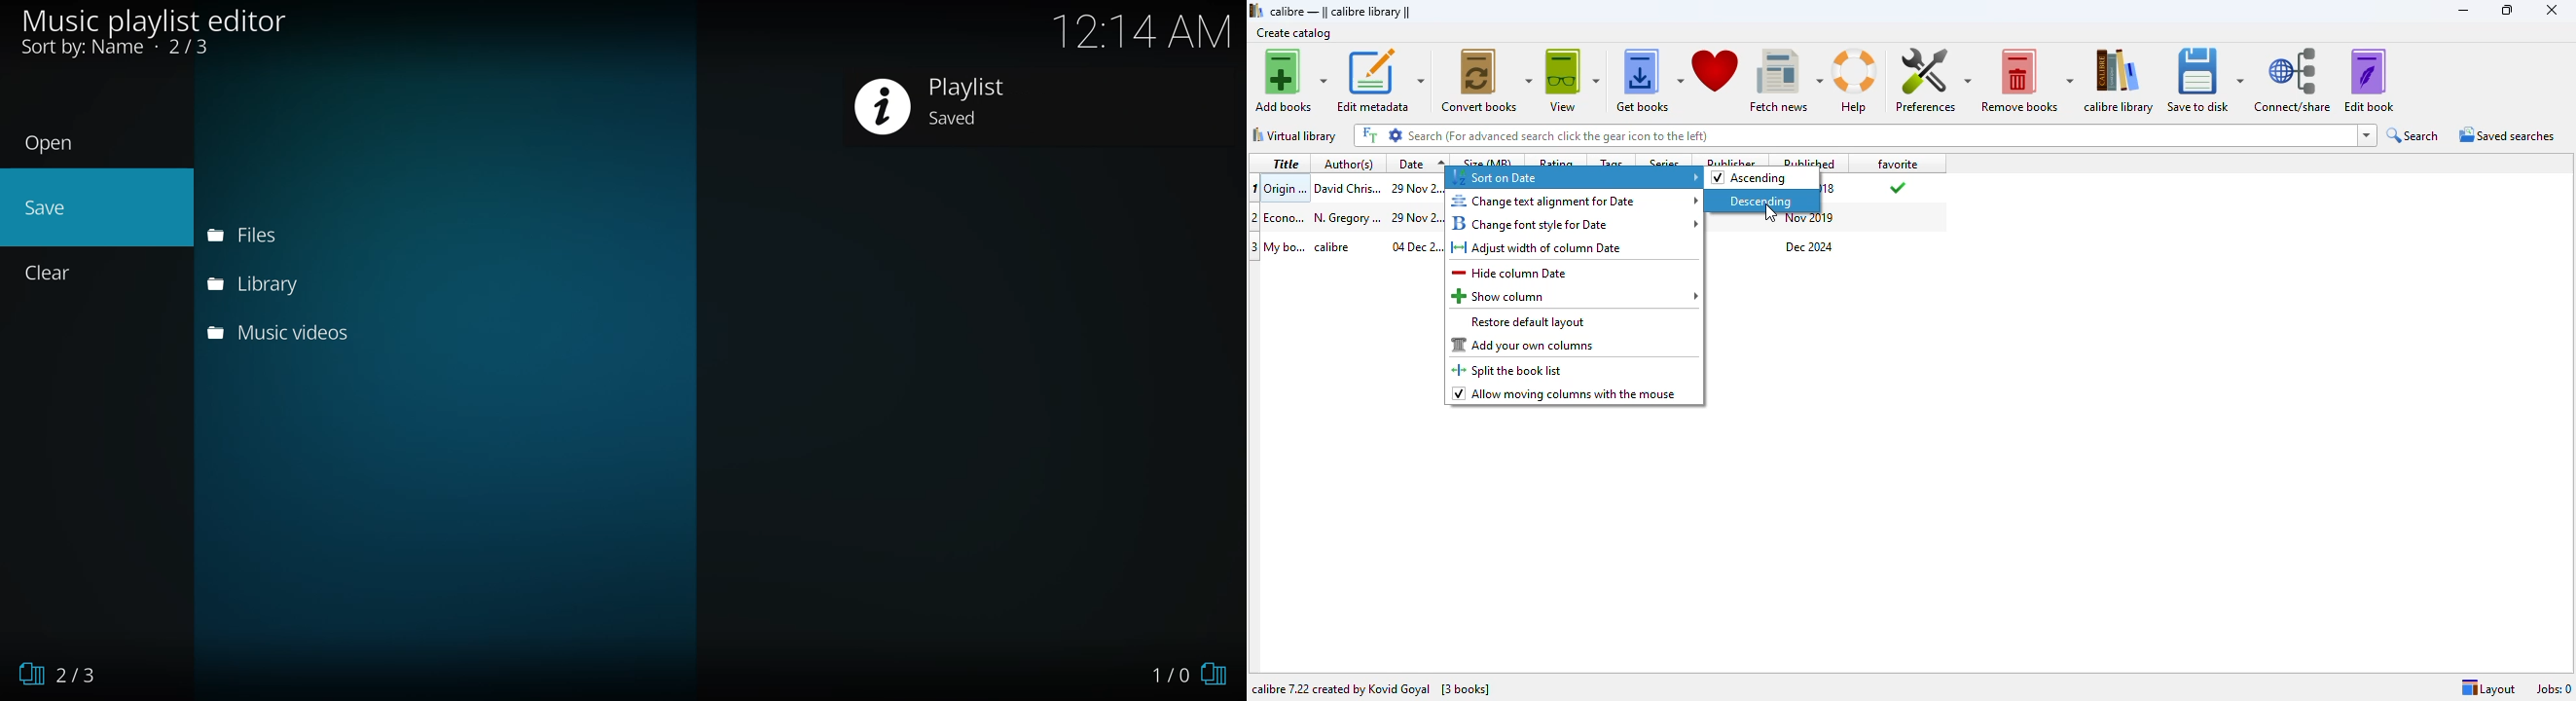 The width and height of the screenshot is (2576, 728). Describe the element at coordinates (1397, 134) in the screenshot. I see `settings` at that location.